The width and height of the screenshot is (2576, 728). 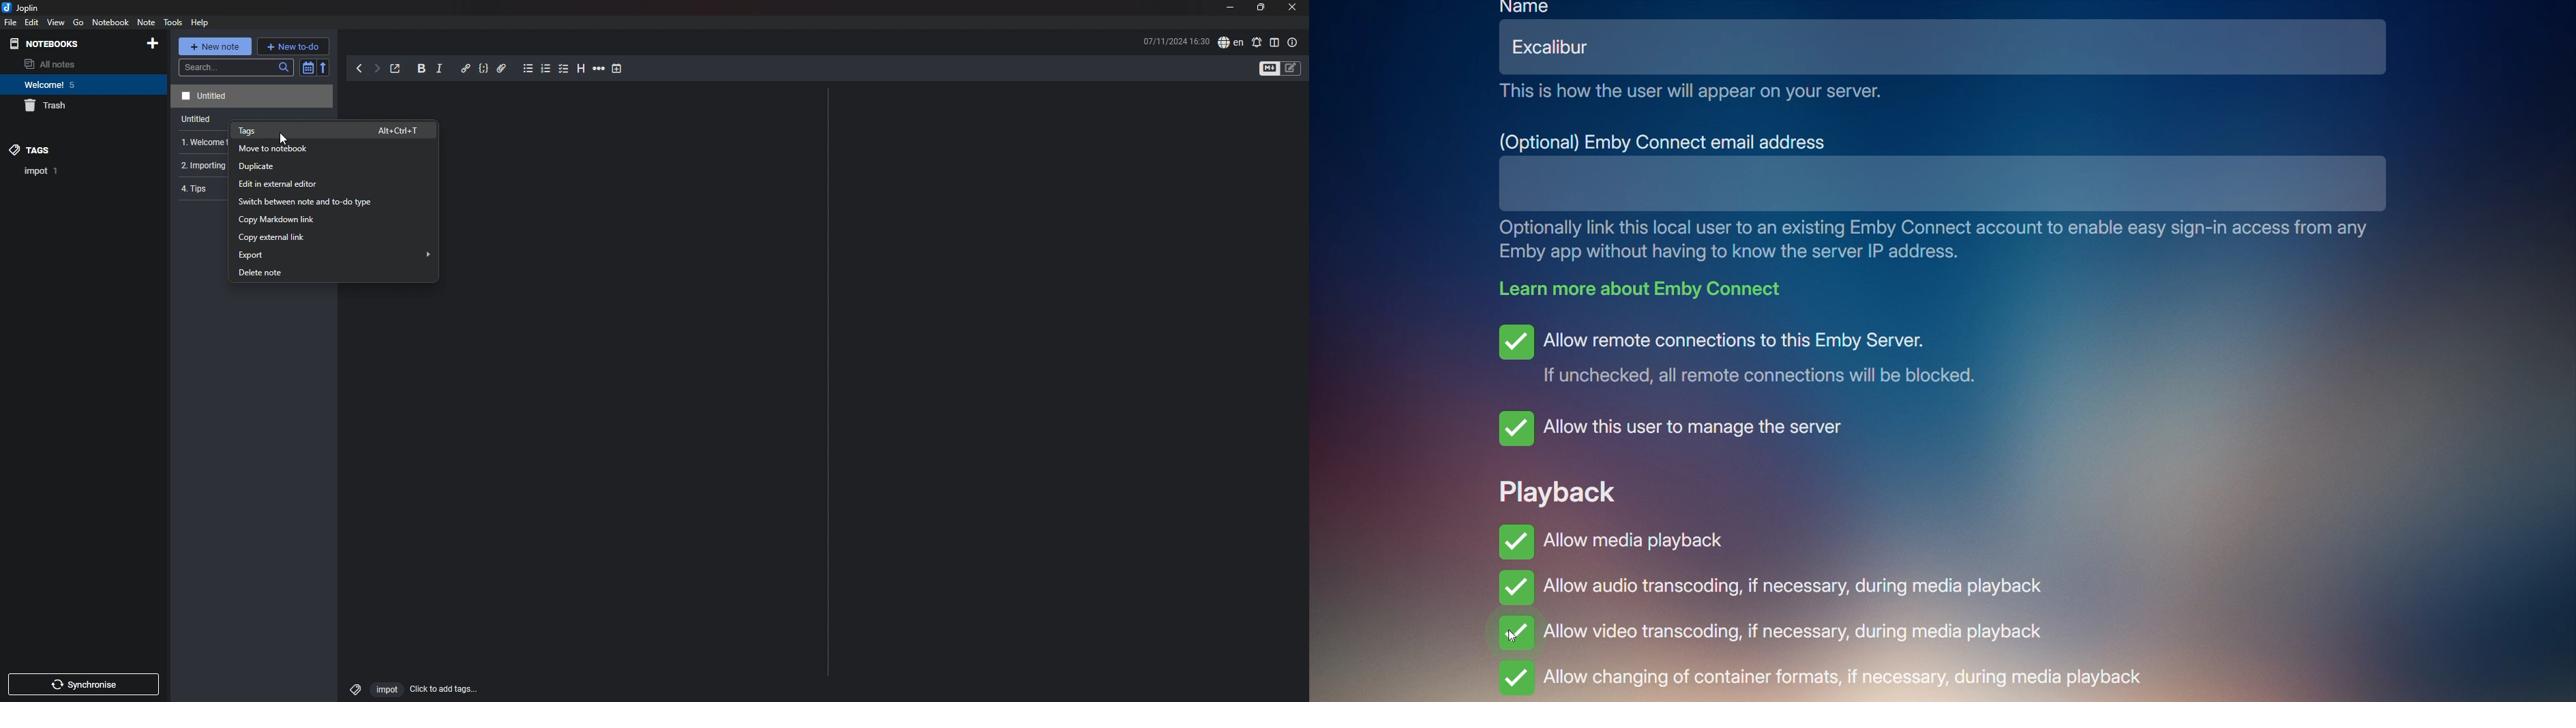 What do you see at coordinates (1291, 68) in the screenshot?
I see `toggle editors` at bounding box center [1291, 68].